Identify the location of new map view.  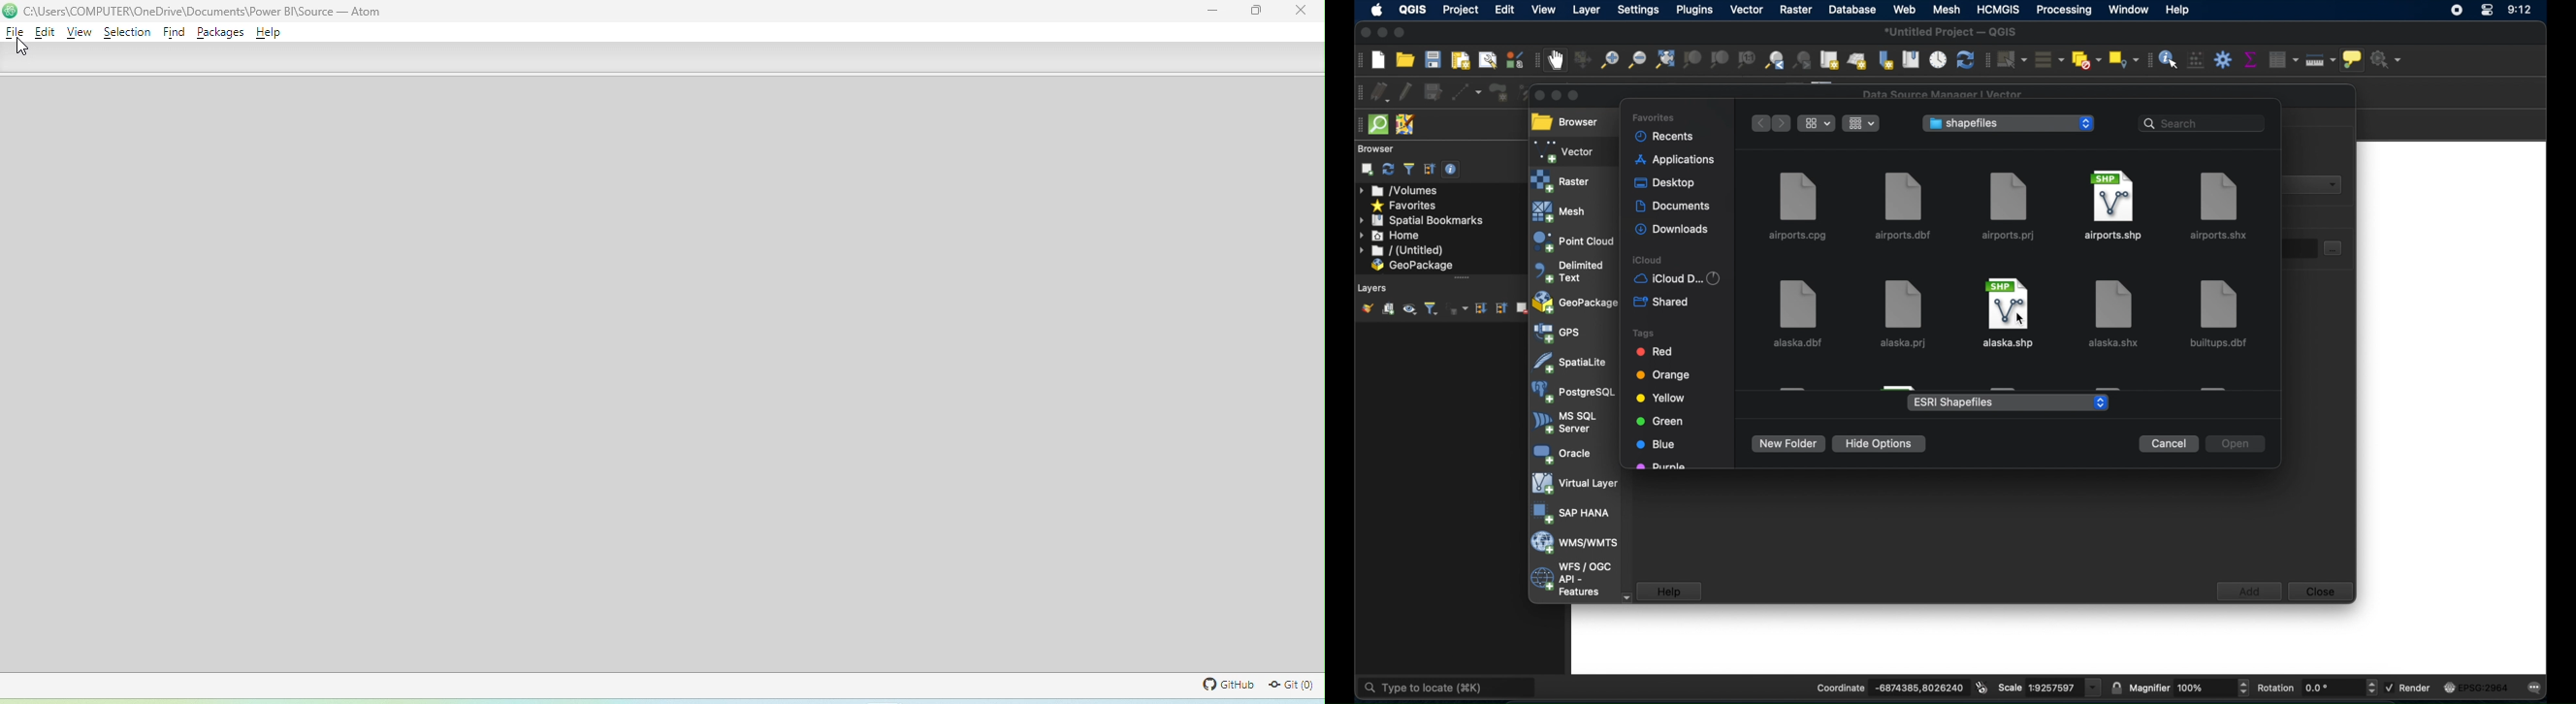
(1831, 59).